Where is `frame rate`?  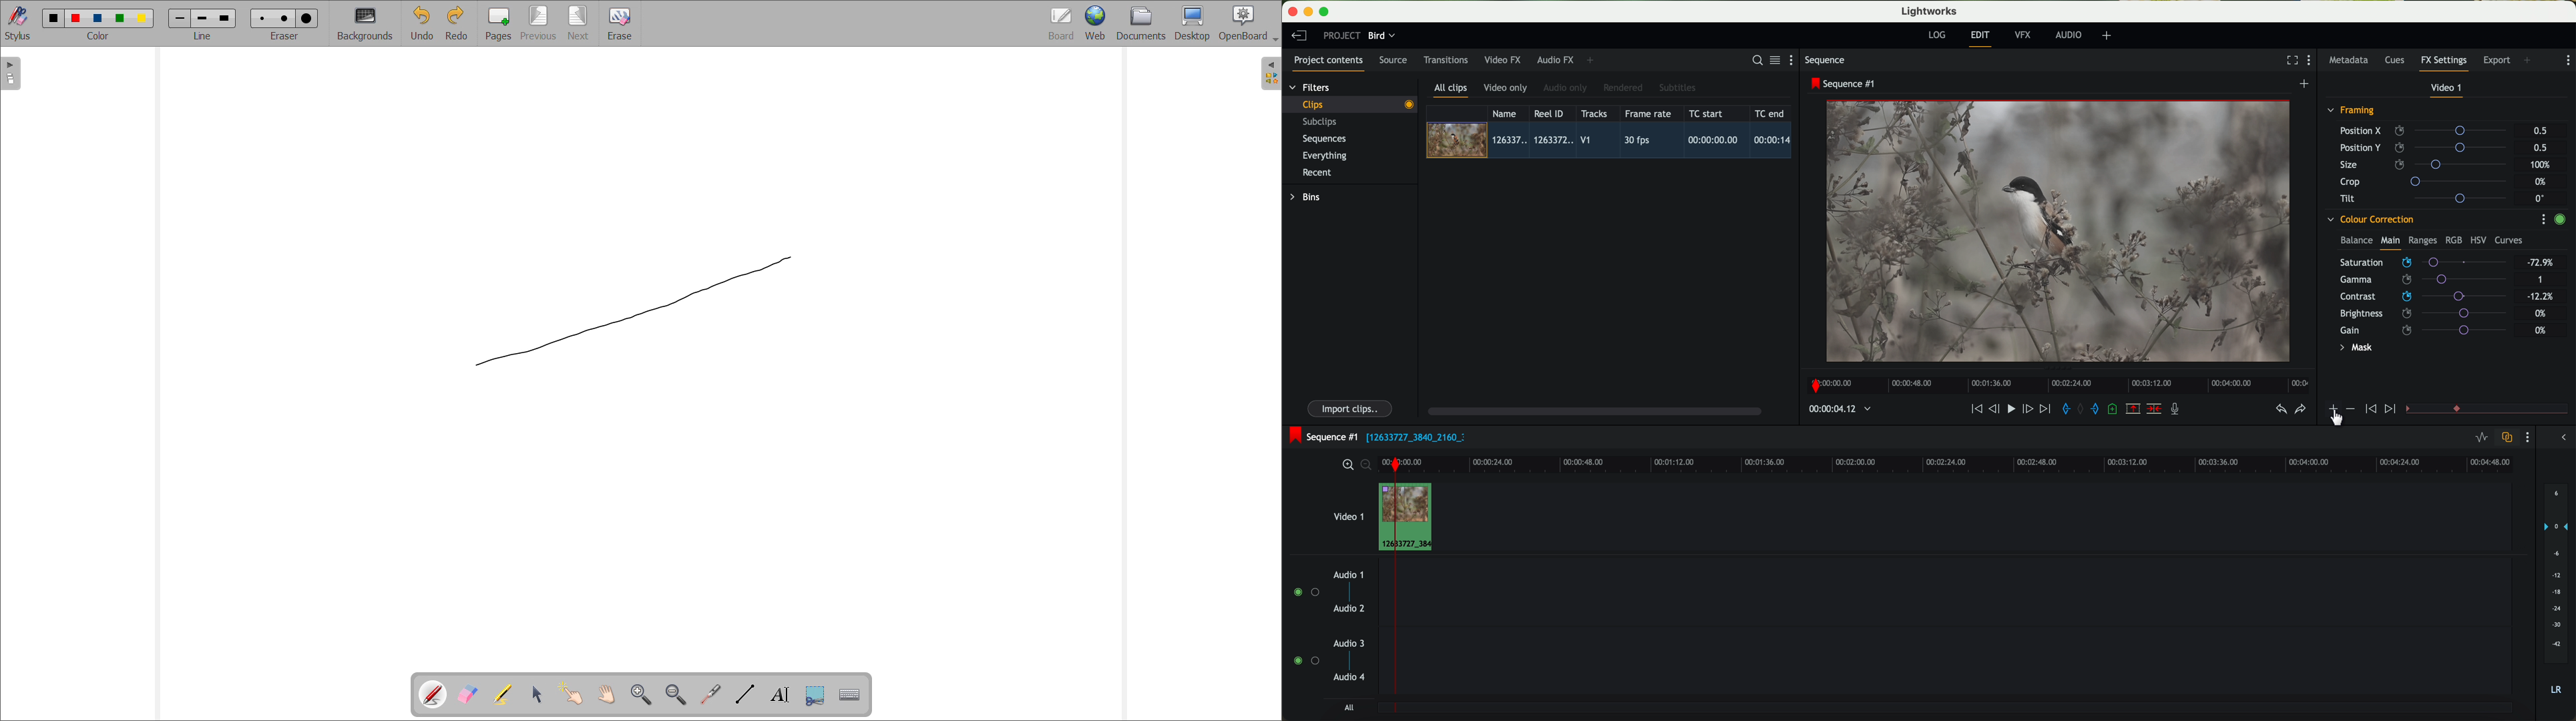 frame rate is located at coordinates (1648, 114).